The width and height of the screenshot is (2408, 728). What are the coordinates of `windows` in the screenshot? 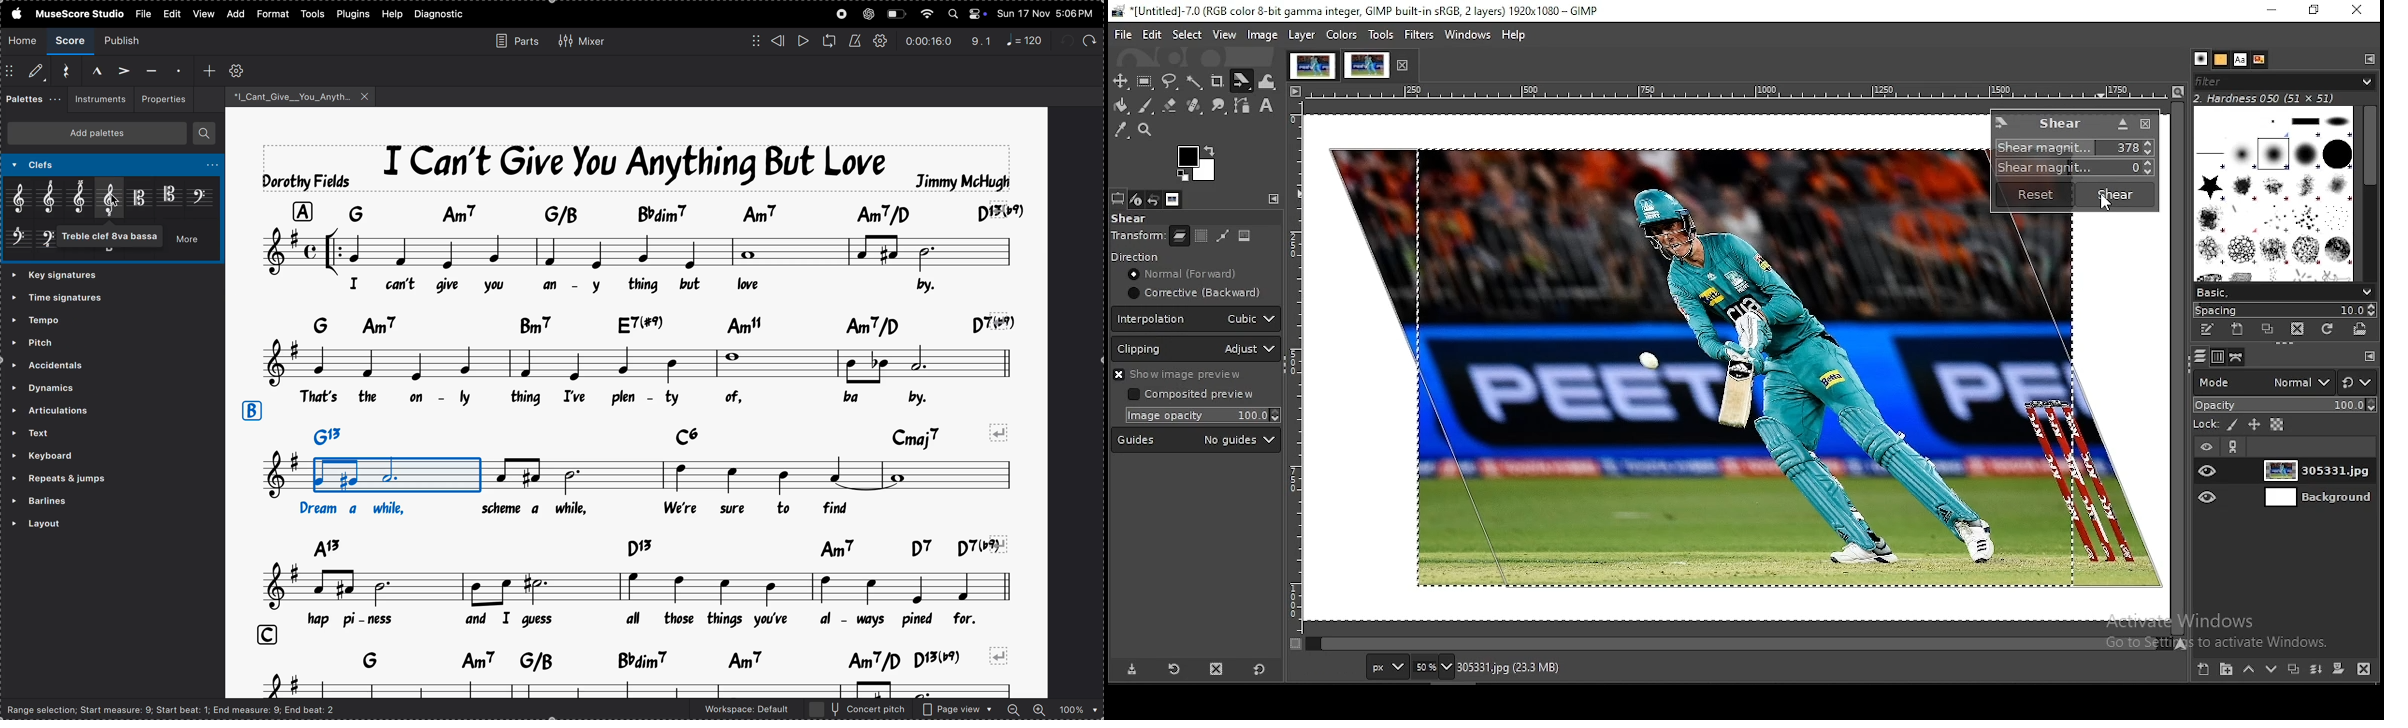 It's located at (1469, 35).